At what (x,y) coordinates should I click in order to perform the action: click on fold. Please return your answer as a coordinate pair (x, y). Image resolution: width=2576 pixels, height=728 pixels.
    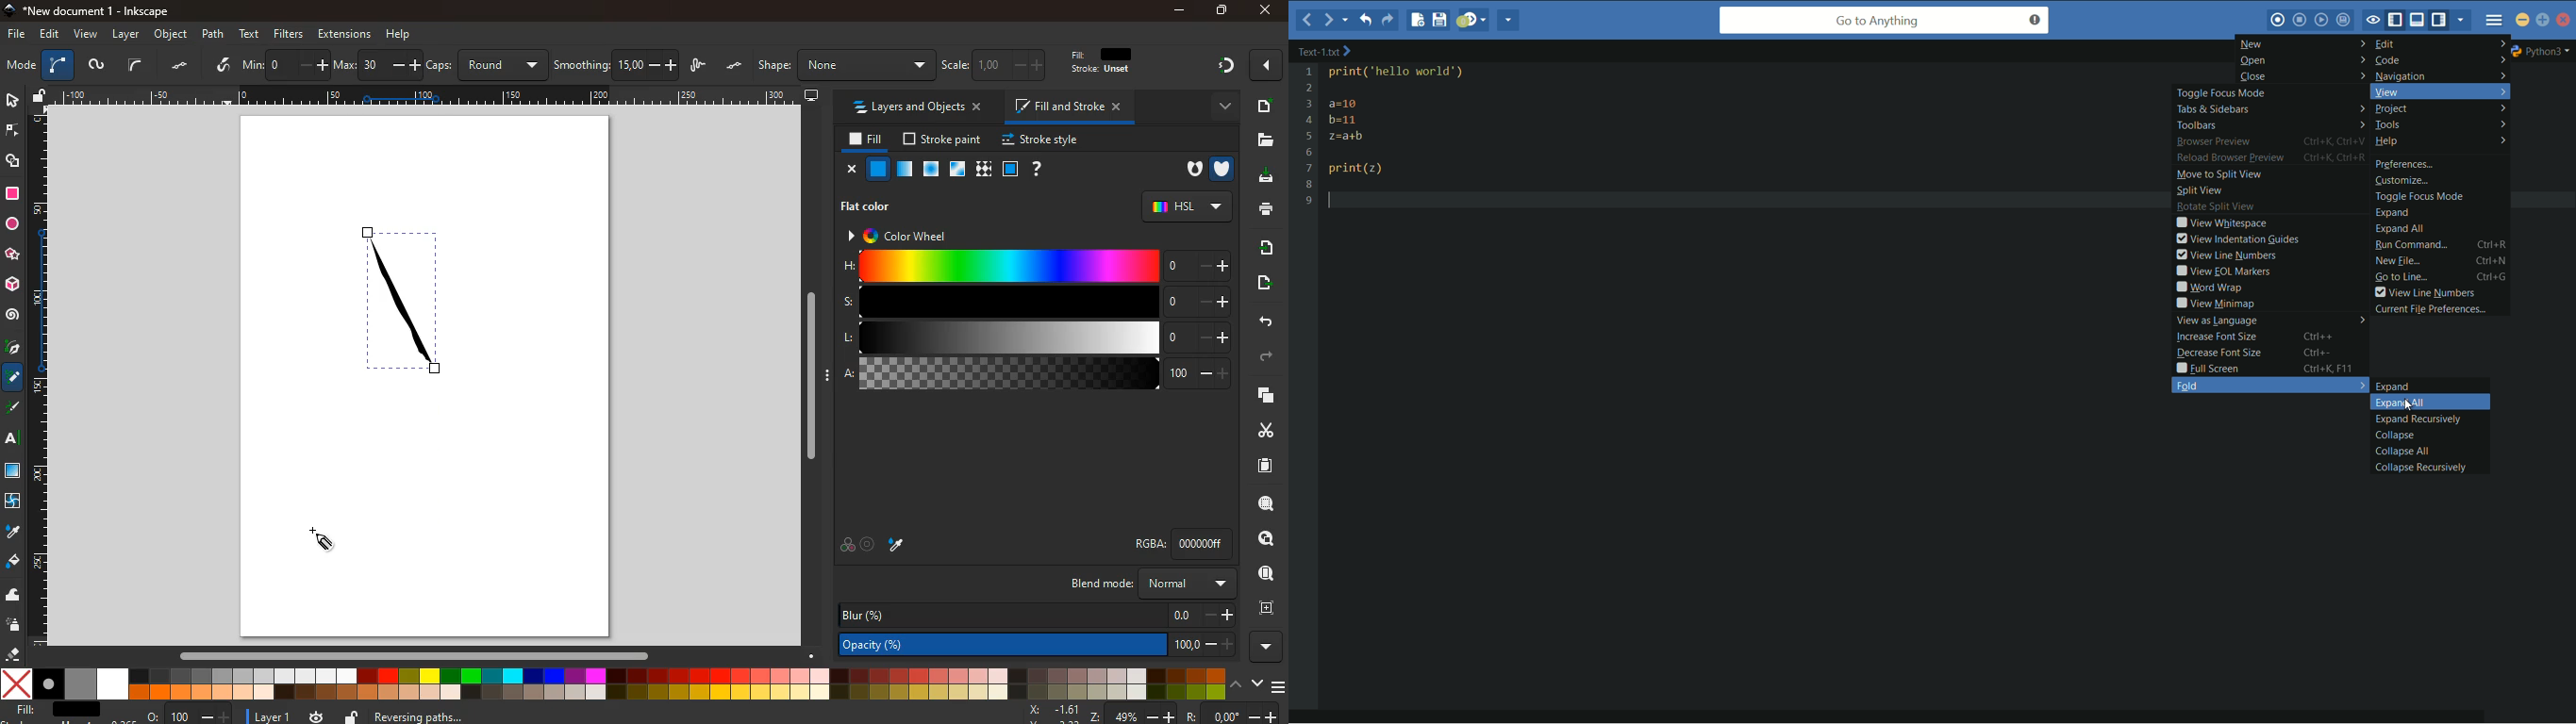
    Looking at the image, I should click on (2270, 385).